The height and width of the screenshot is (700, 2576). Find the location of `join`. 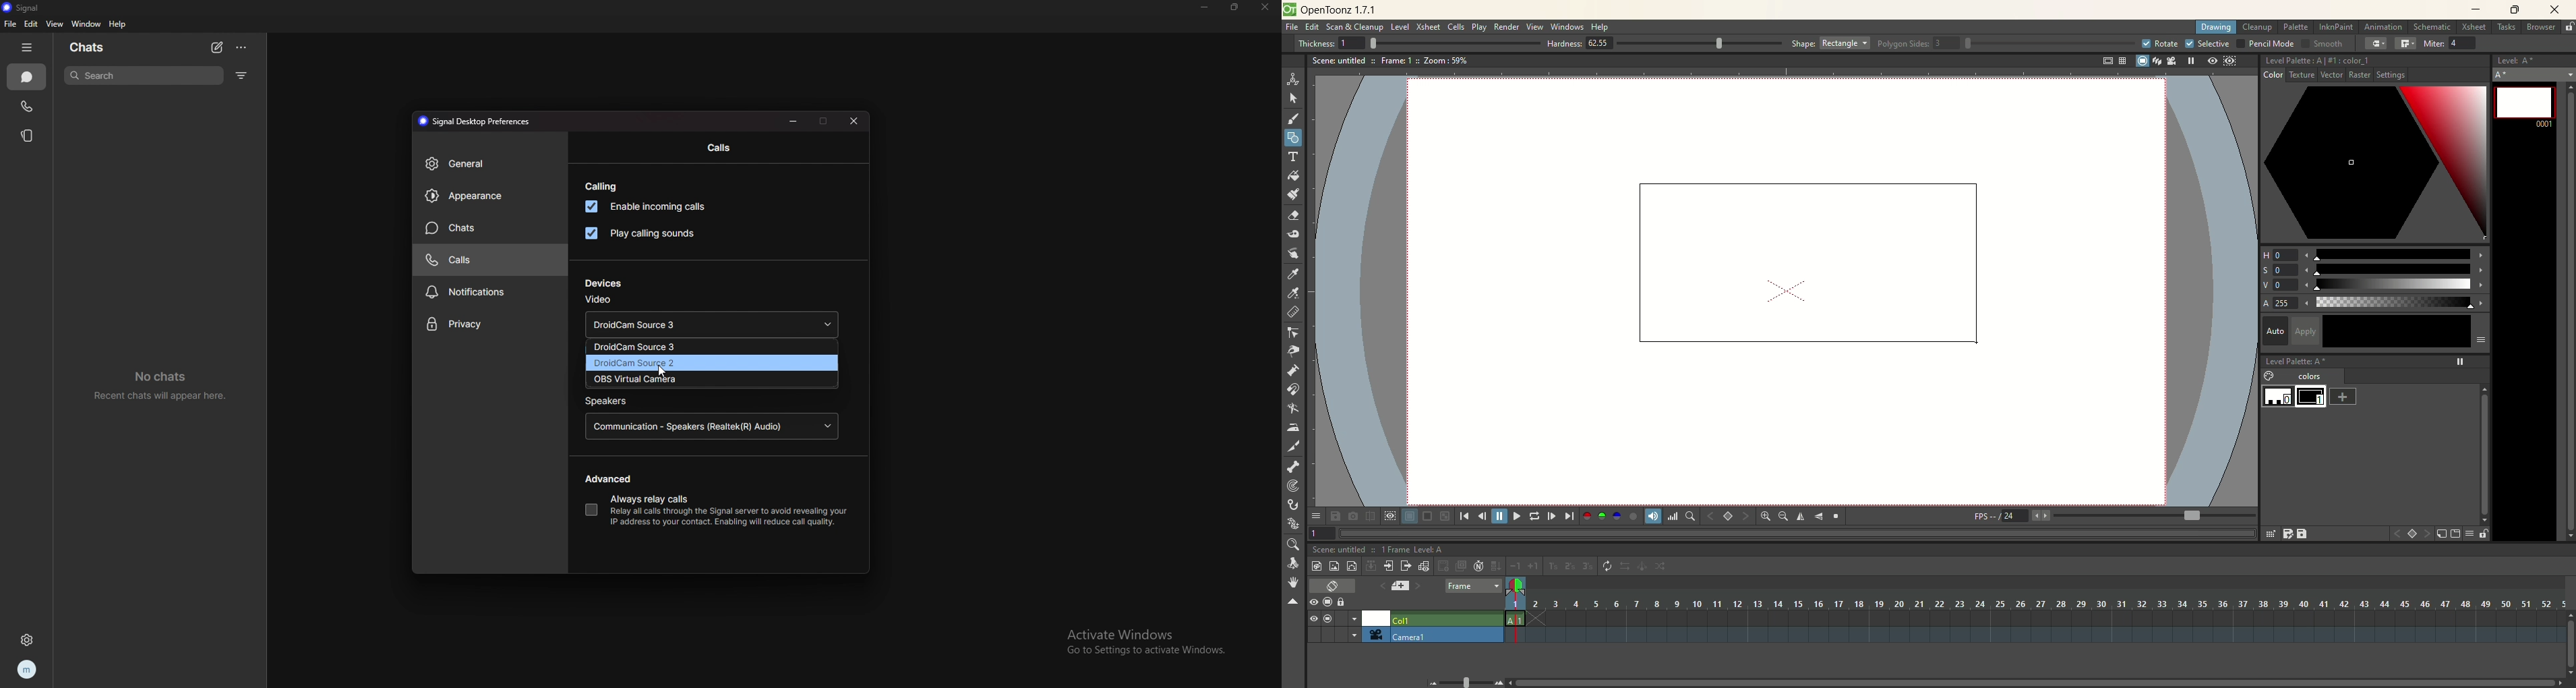

join is located at coordinates (2405, 44).